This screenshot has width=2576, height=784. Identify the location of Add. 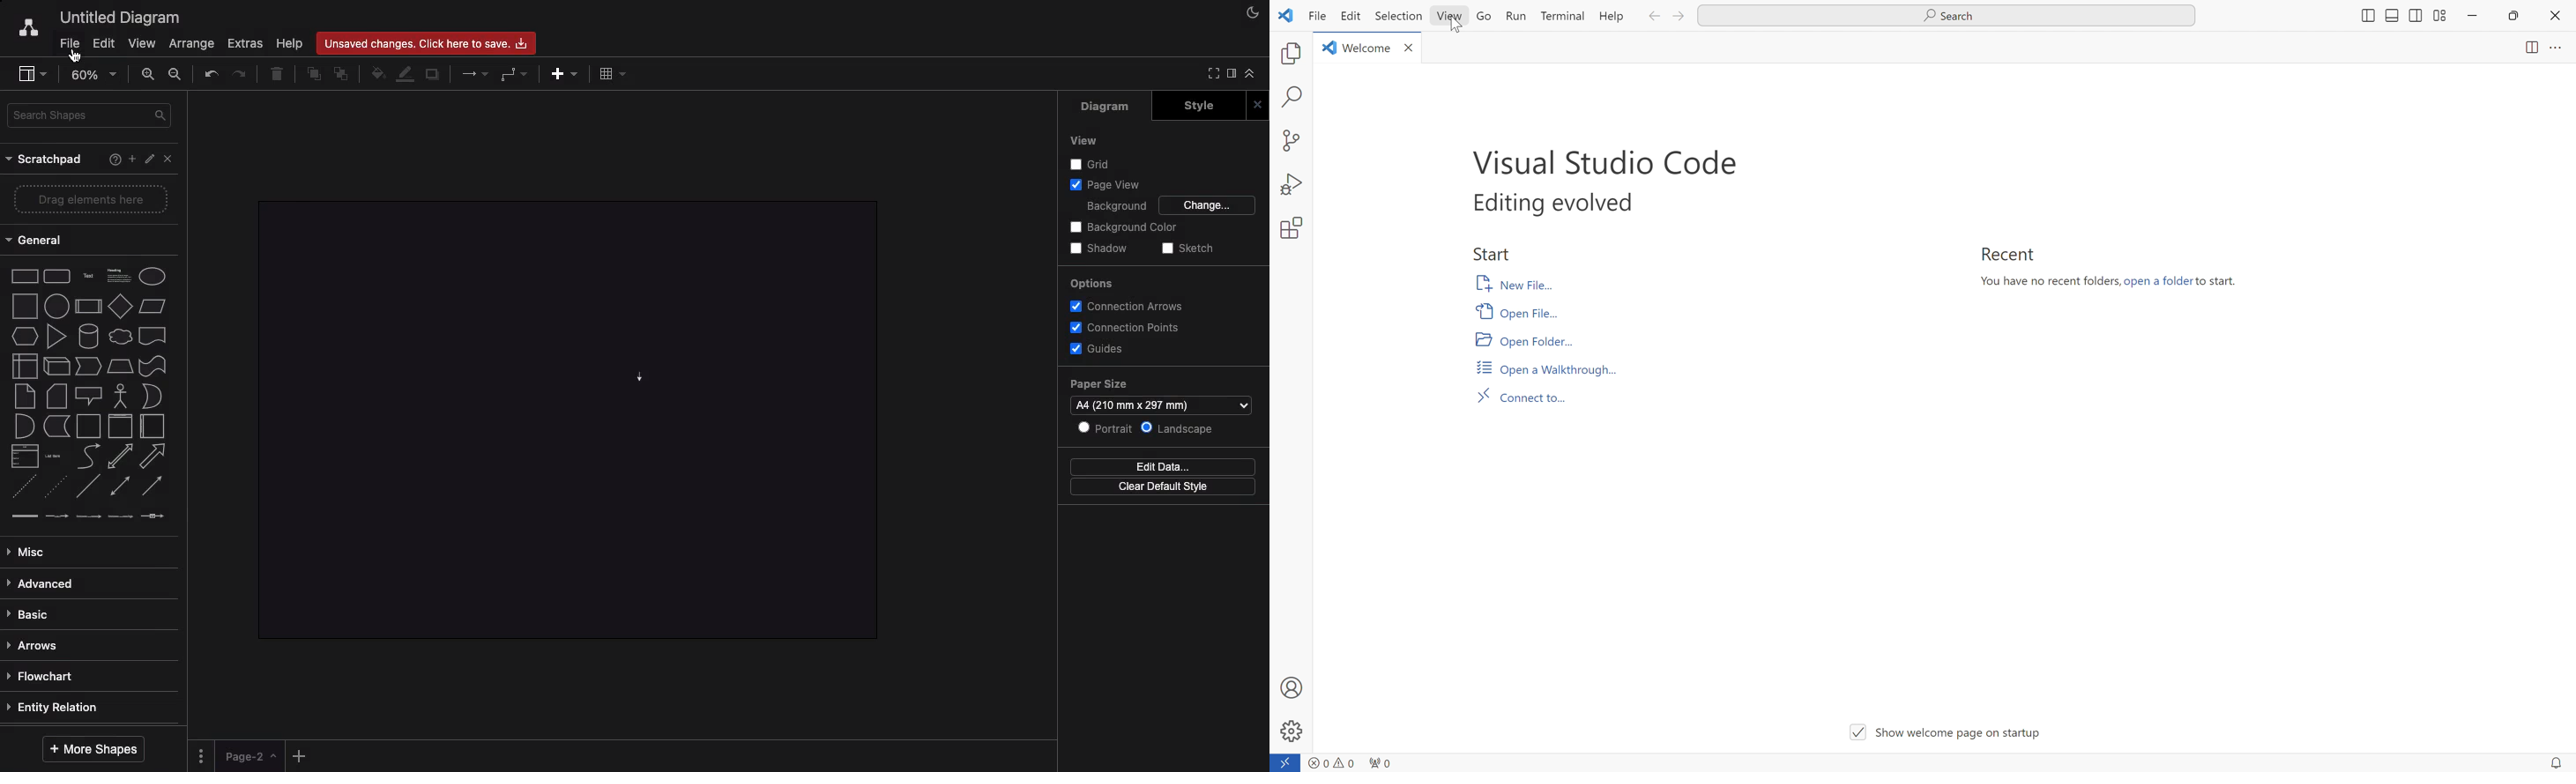
(564, 73).